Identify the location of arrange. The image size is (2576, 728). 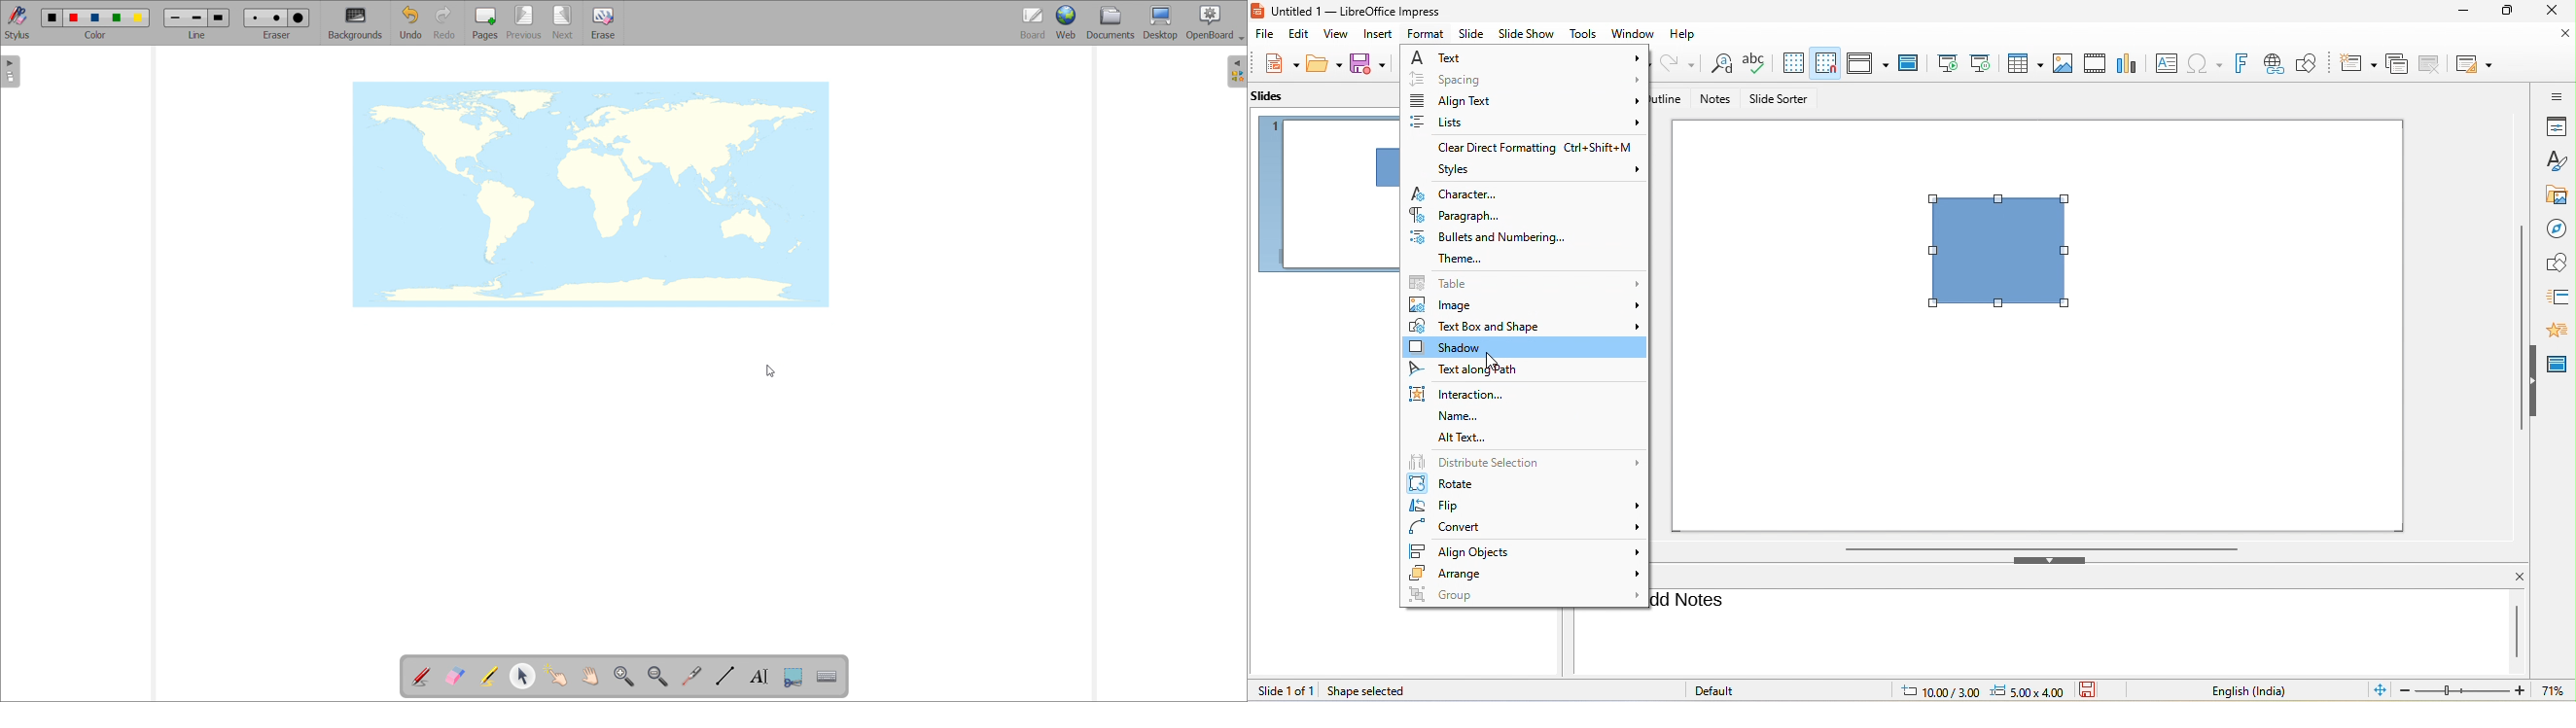
(1525, 576).